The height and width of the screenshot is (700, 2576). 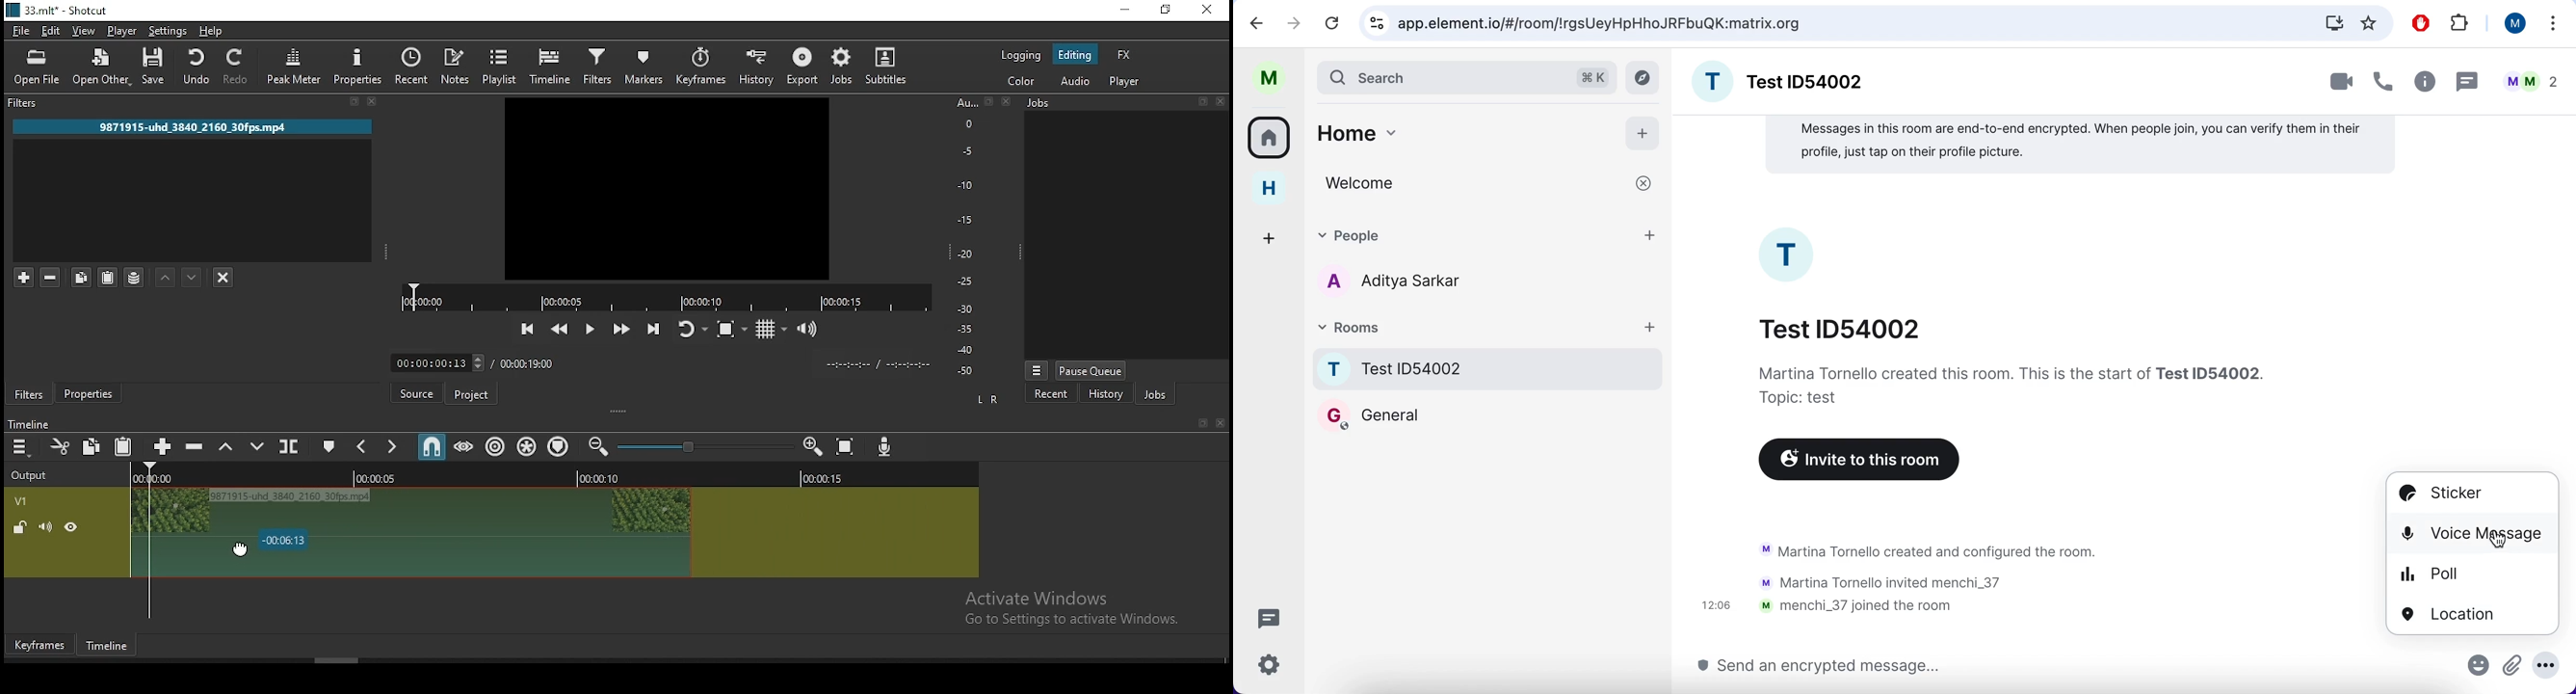 I want to click on ripple all tracks, so click(x=530, y=445).